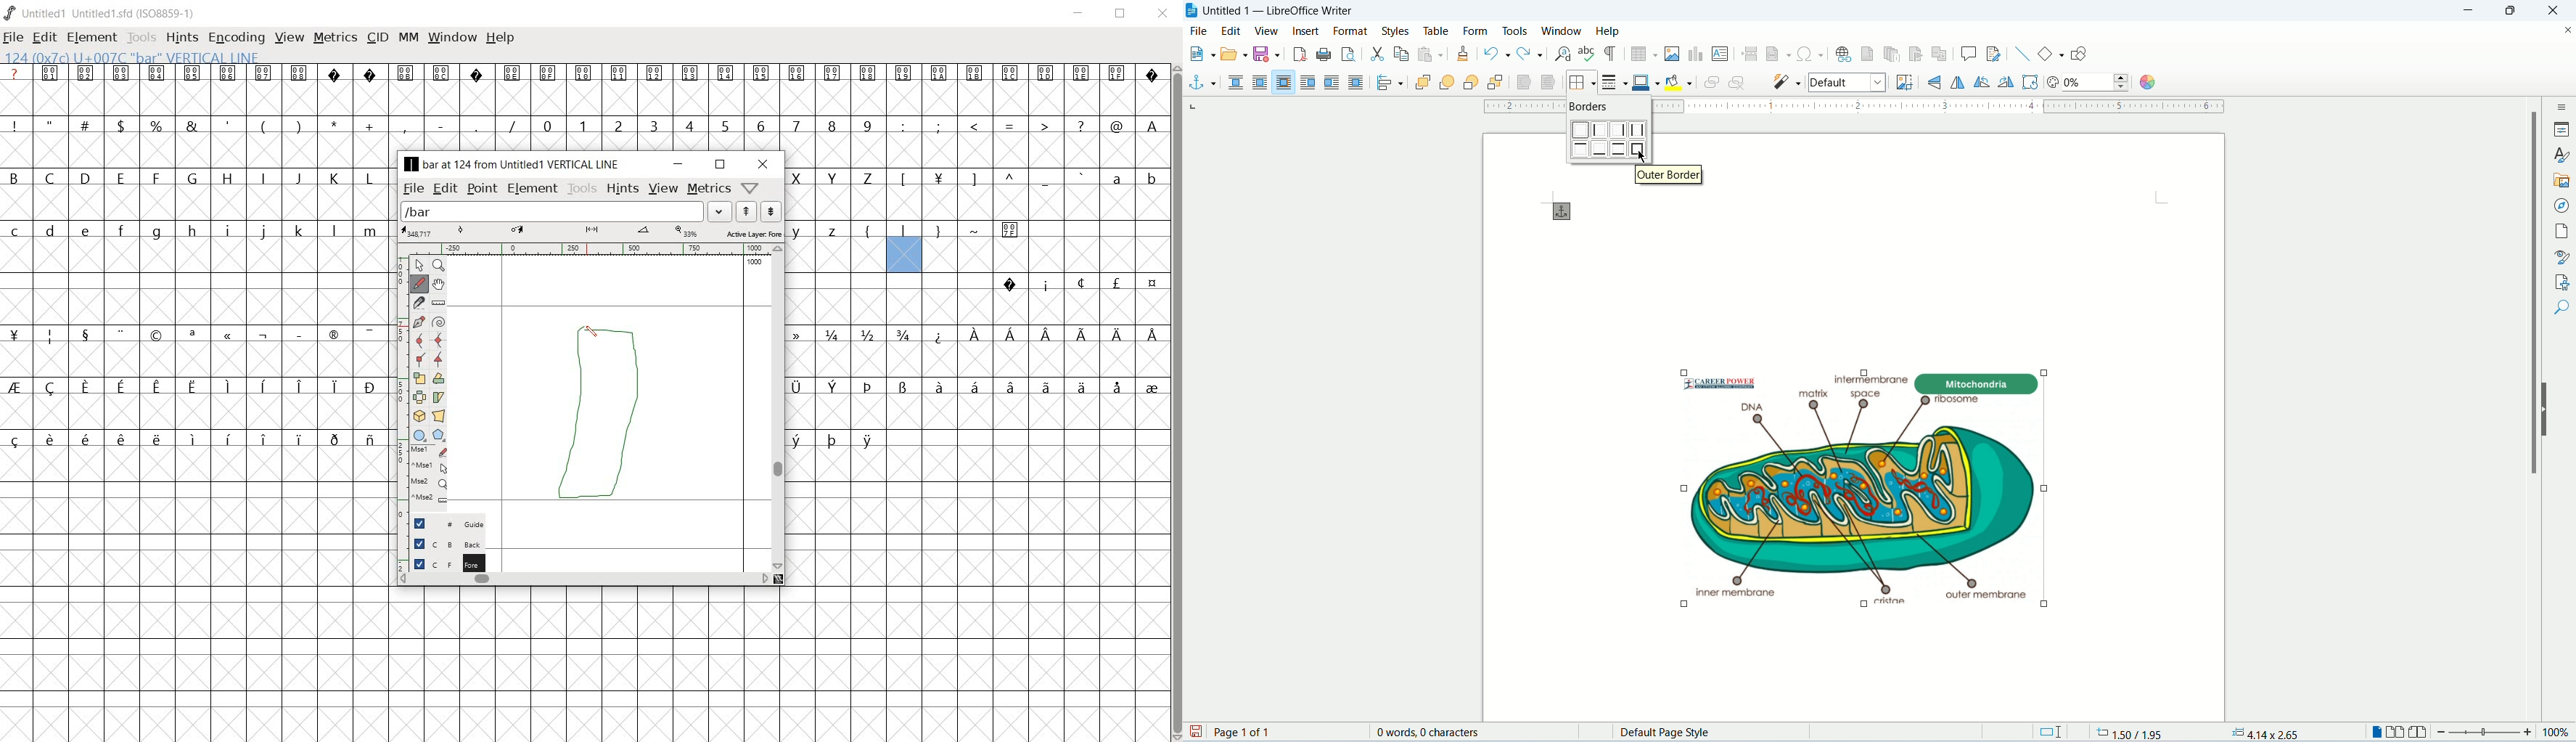  I want to click on Add a corner point, so click(440, 360).